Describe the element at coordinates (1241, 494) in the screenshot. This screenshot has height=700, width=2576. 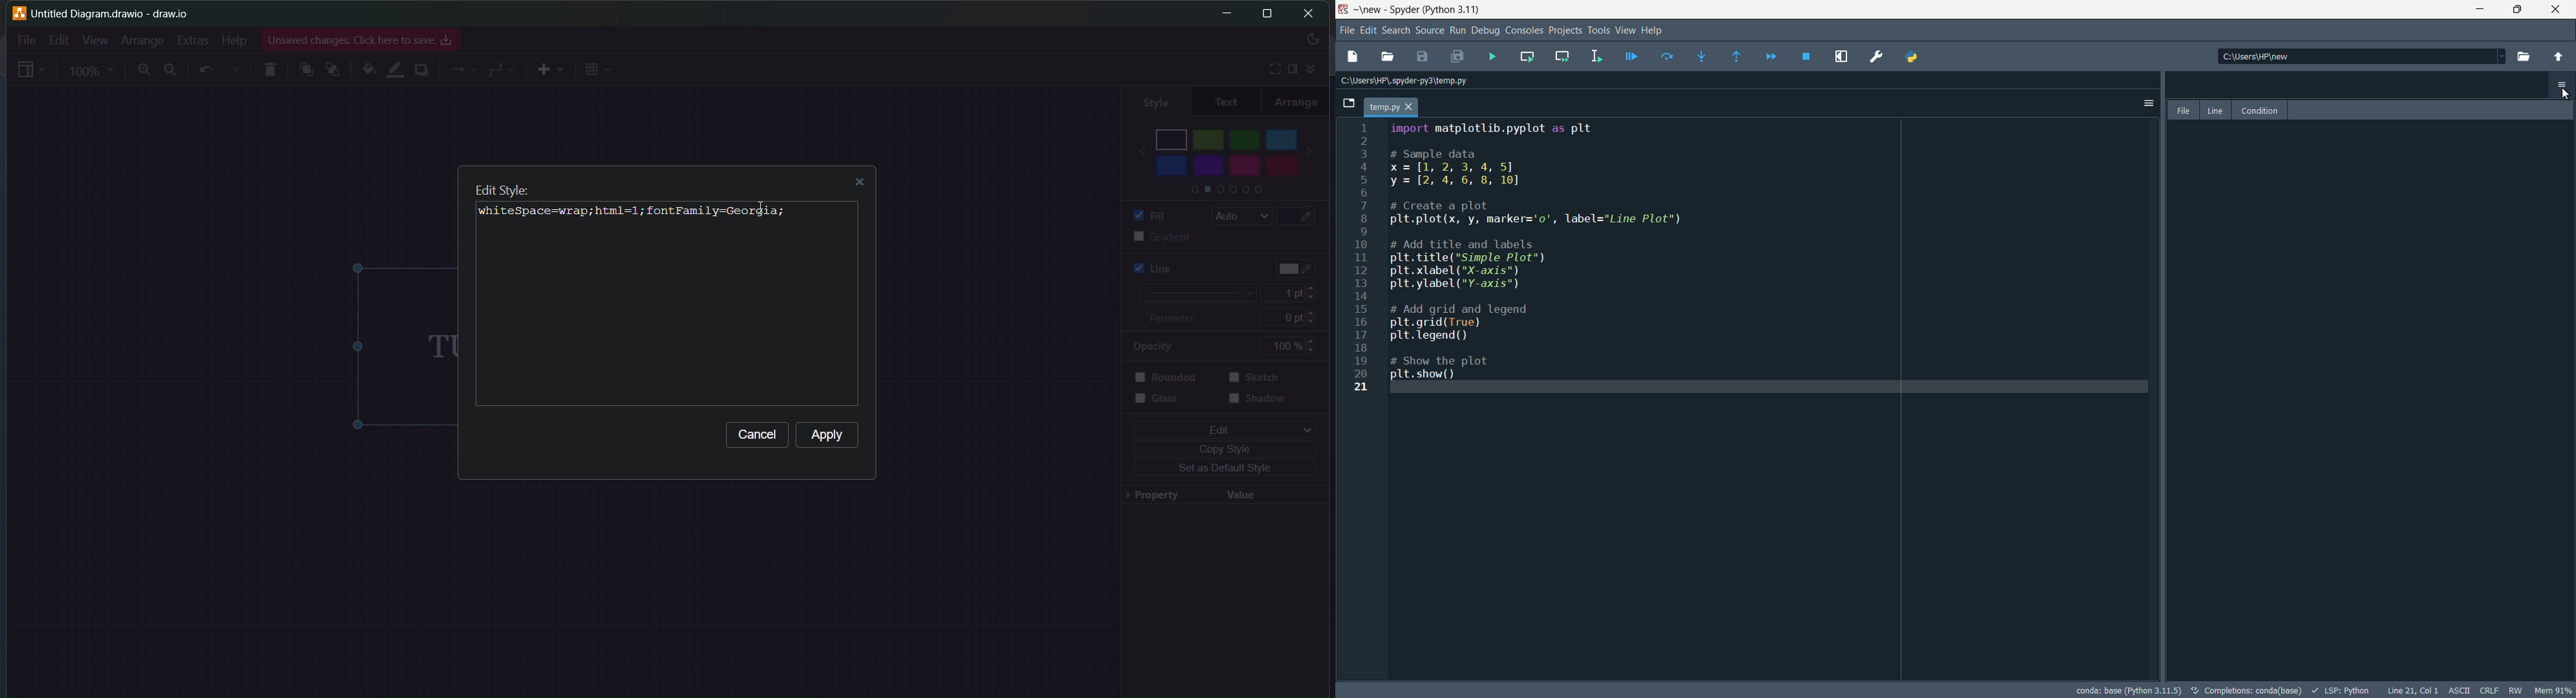
I see `value` at that location.